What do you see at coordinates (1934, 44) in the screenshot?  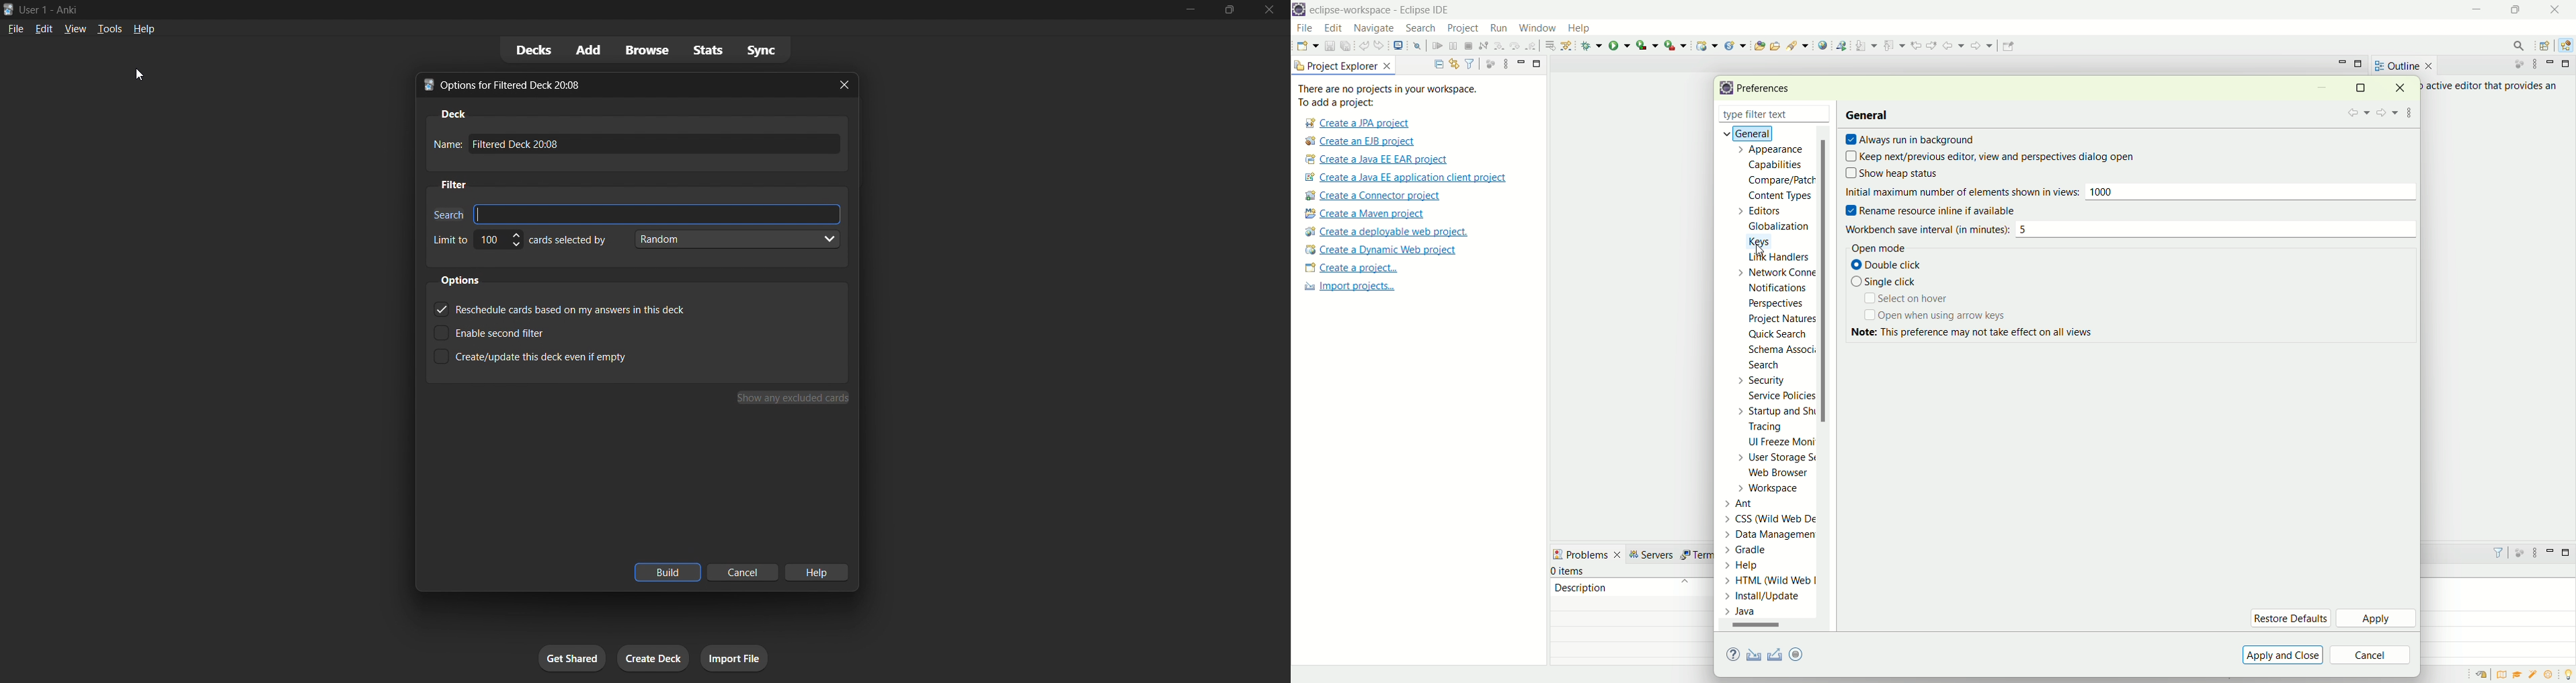 I see `next edit location` at bounding box center [1934, 44].